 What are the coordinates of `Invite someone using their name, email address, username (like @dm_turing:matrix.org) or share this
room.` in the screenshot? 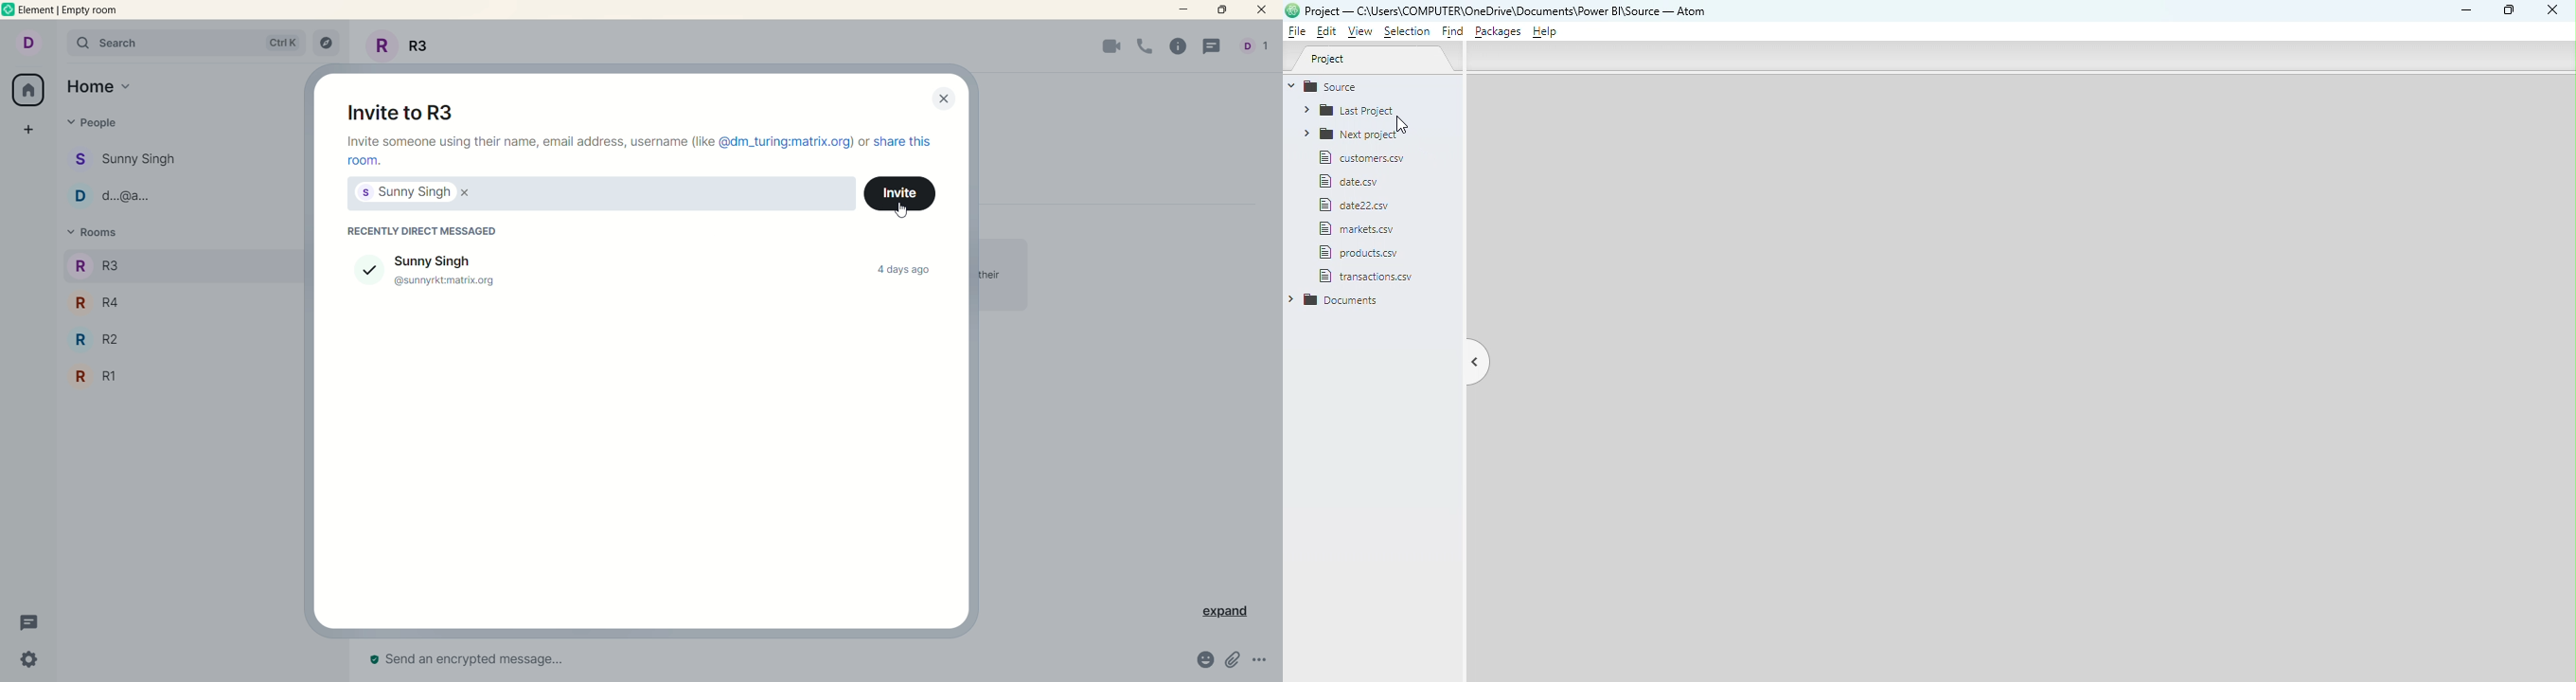 It's located at (639, 152).